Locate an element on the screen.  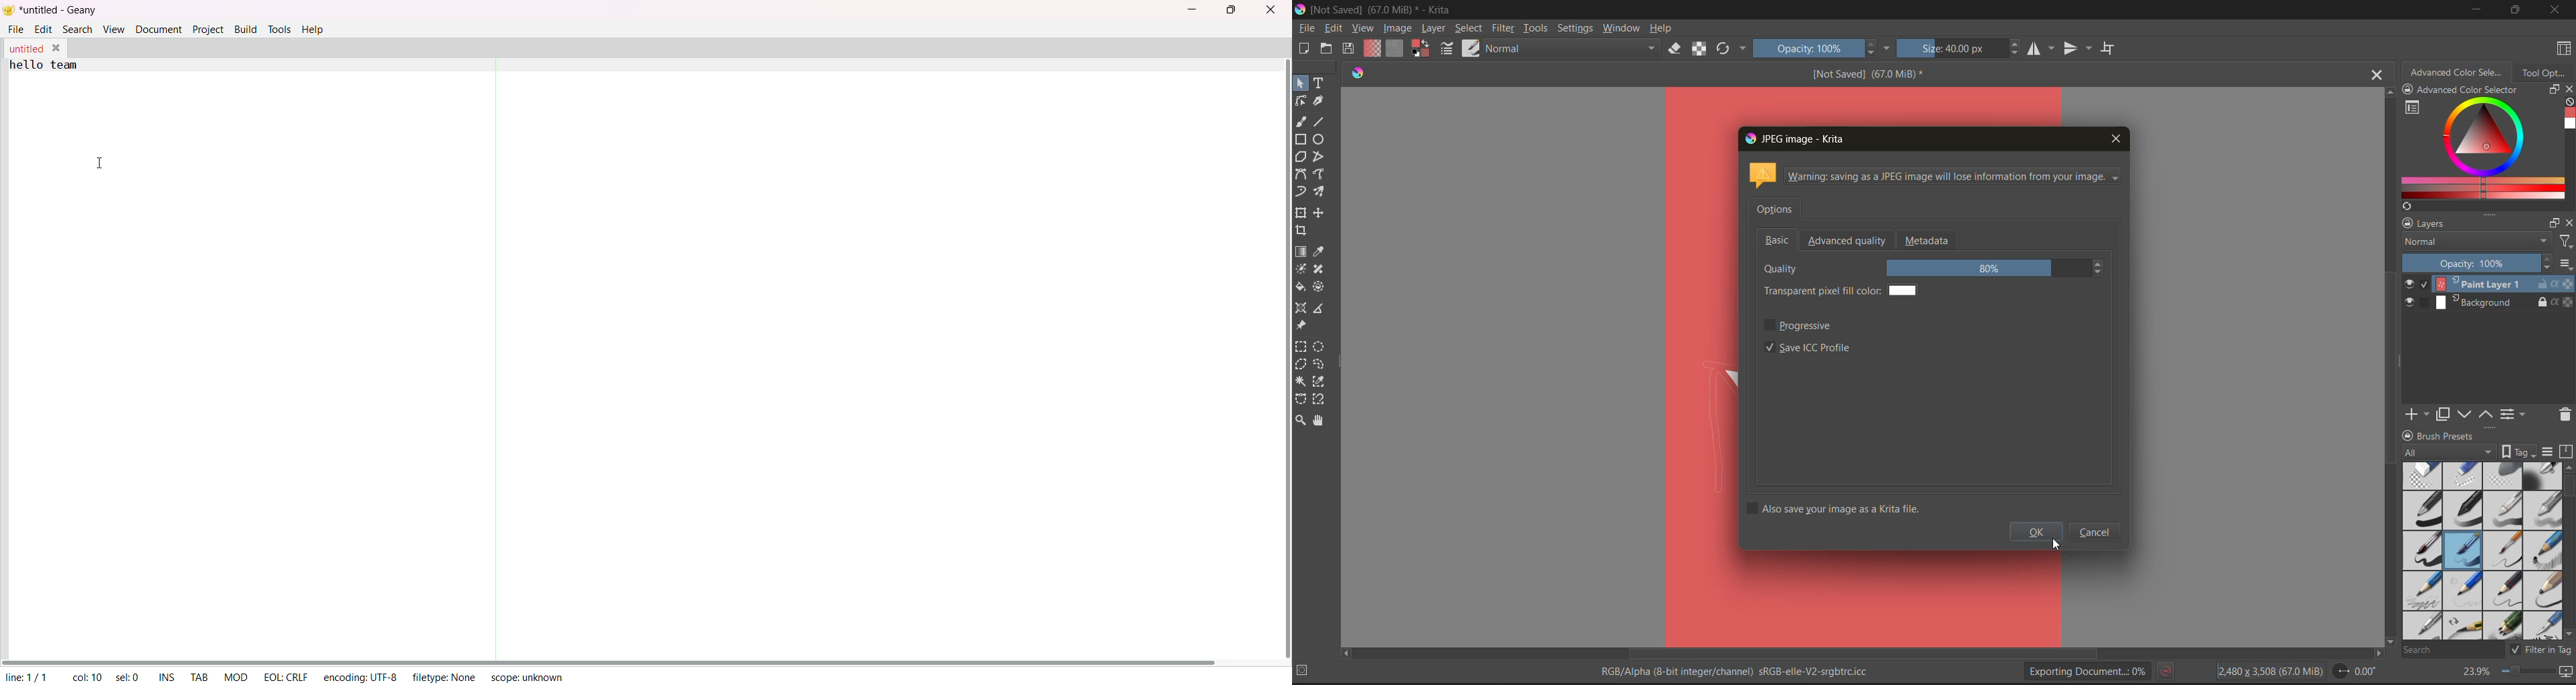
tools is located at coordinates (1303, 326).